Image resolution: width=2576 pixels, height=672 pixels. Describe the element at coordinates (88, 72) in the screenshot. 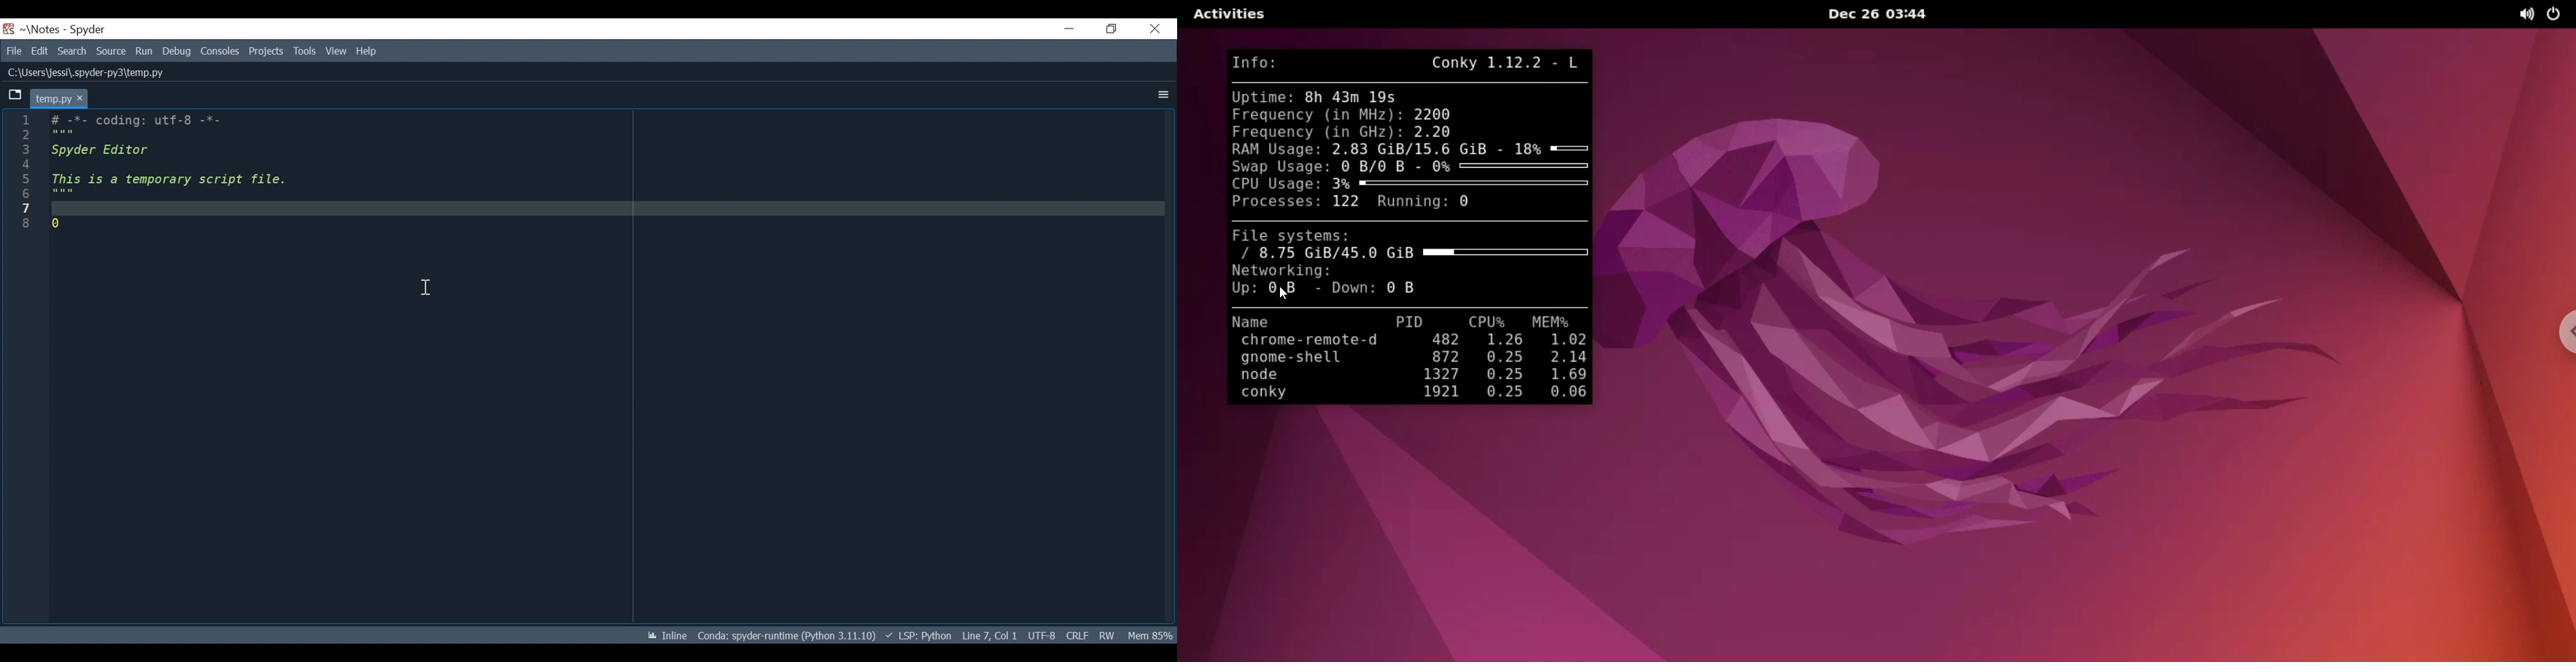

I see `C:\Users\jessi\.spyder-py3\temp.py` at that location.